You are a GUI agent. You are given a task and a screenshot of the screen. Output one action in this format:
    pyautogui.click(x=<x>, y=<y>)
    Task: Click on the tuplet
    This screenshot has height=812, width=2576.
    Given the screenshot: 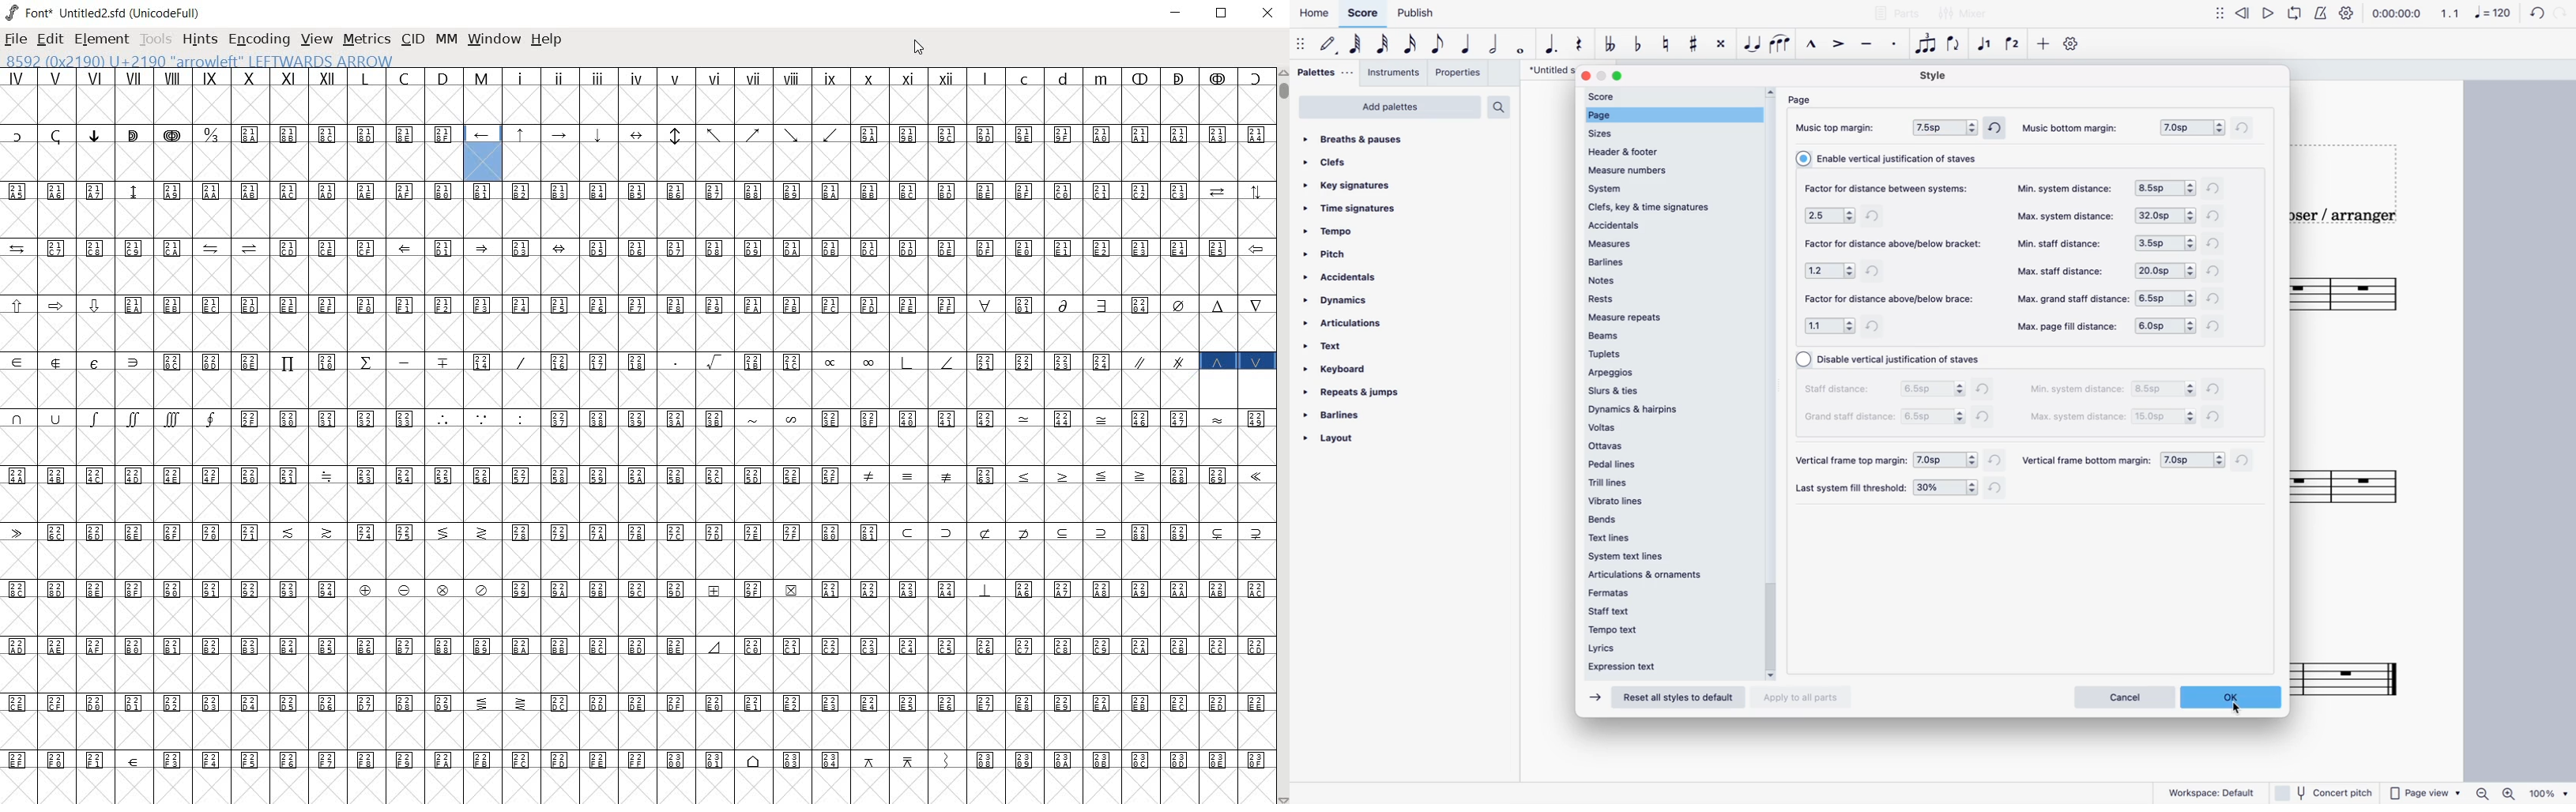 What is the action you would take?
    pyautogui.click(x=1927, y=43)
    